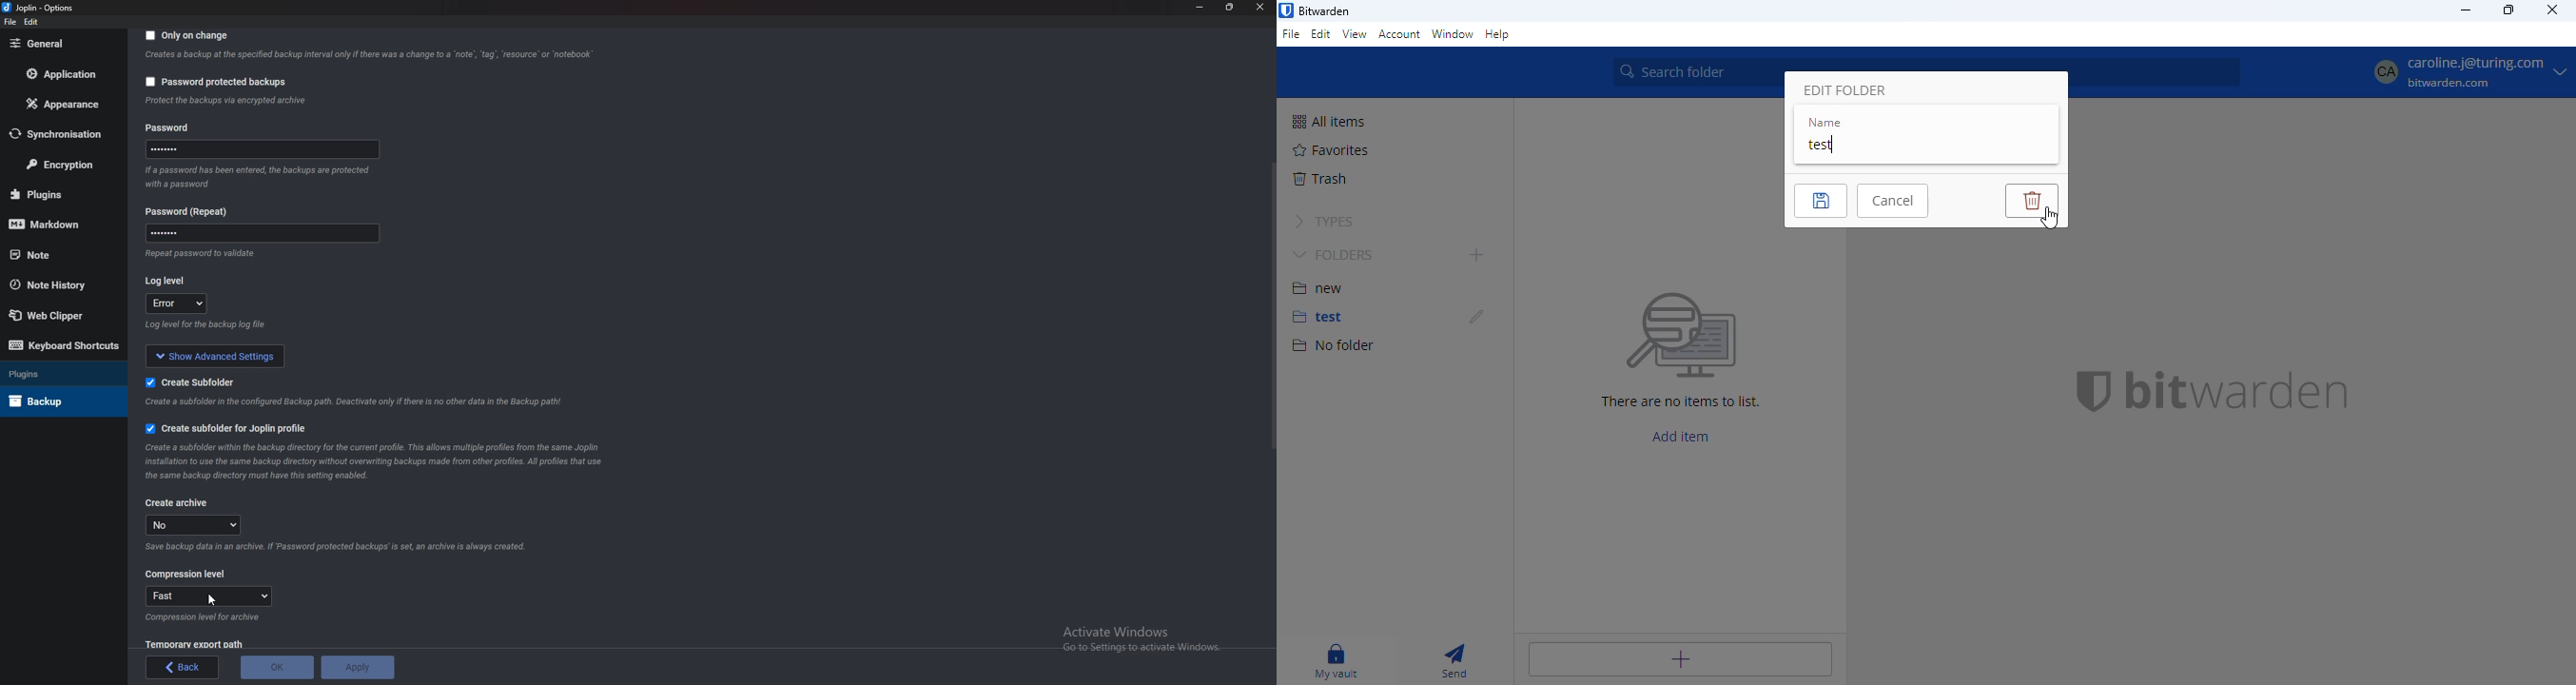 The height and width of the screenshot is (700, 2576). I want to click on resize, so click(1231, 7).